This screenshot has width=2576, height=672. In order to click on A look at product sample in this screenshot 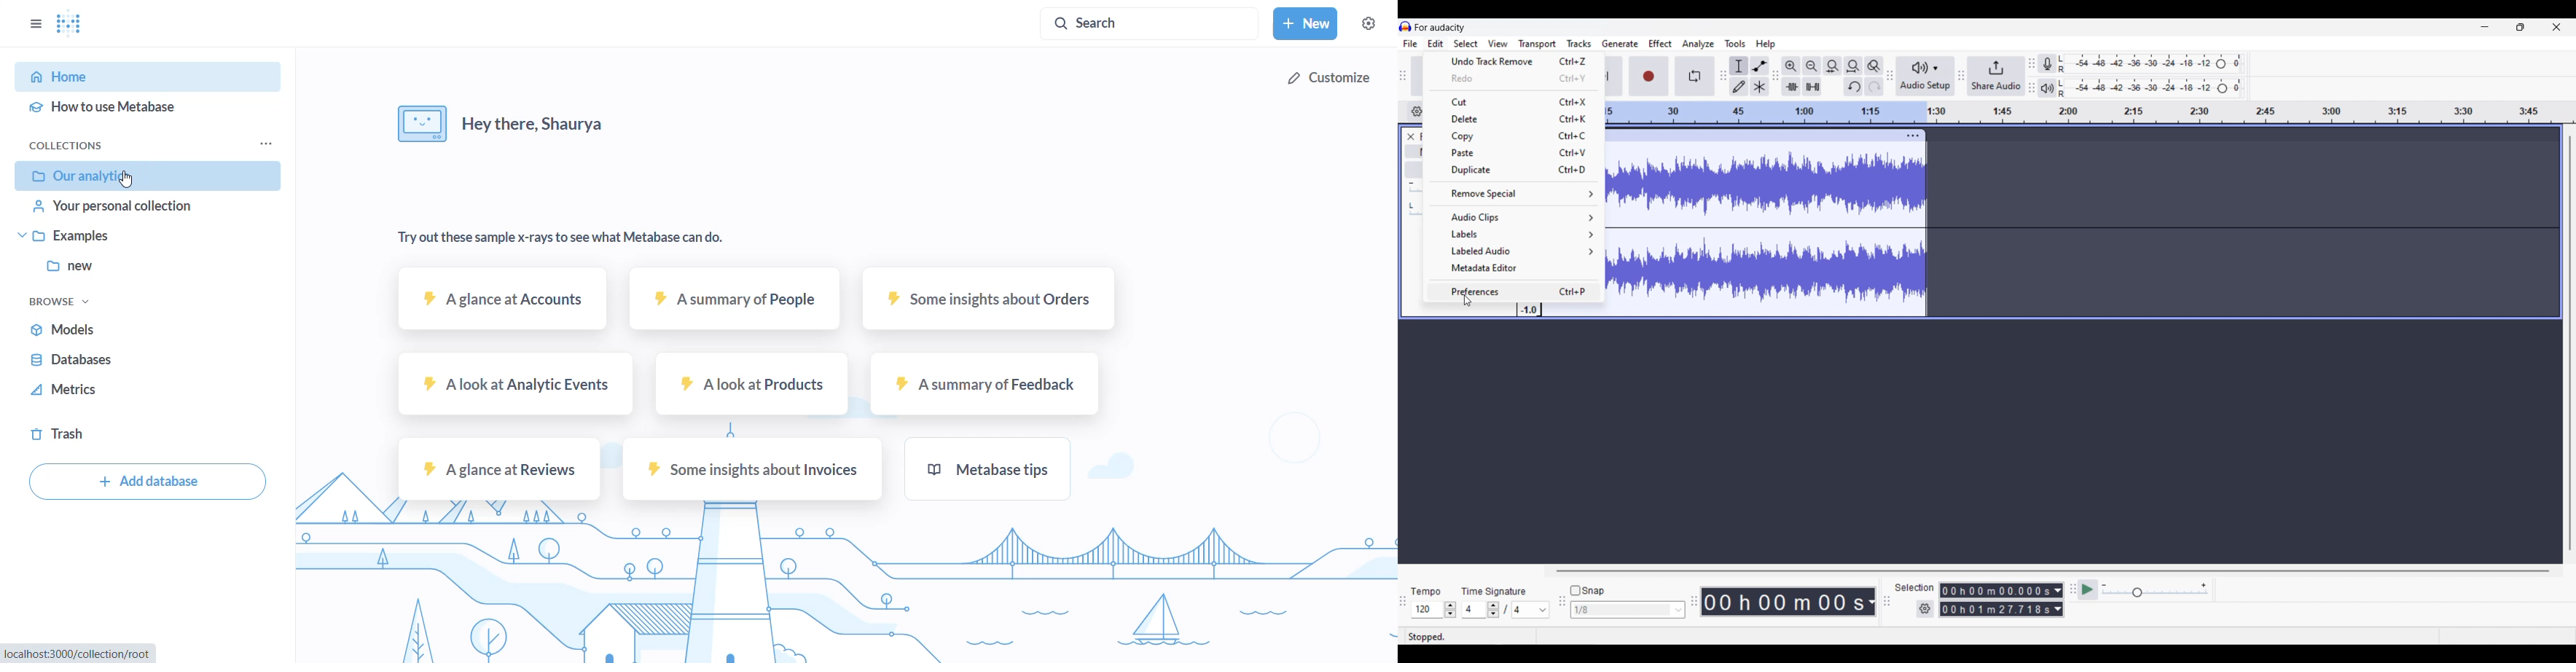, I will do `click(752, 386)`.